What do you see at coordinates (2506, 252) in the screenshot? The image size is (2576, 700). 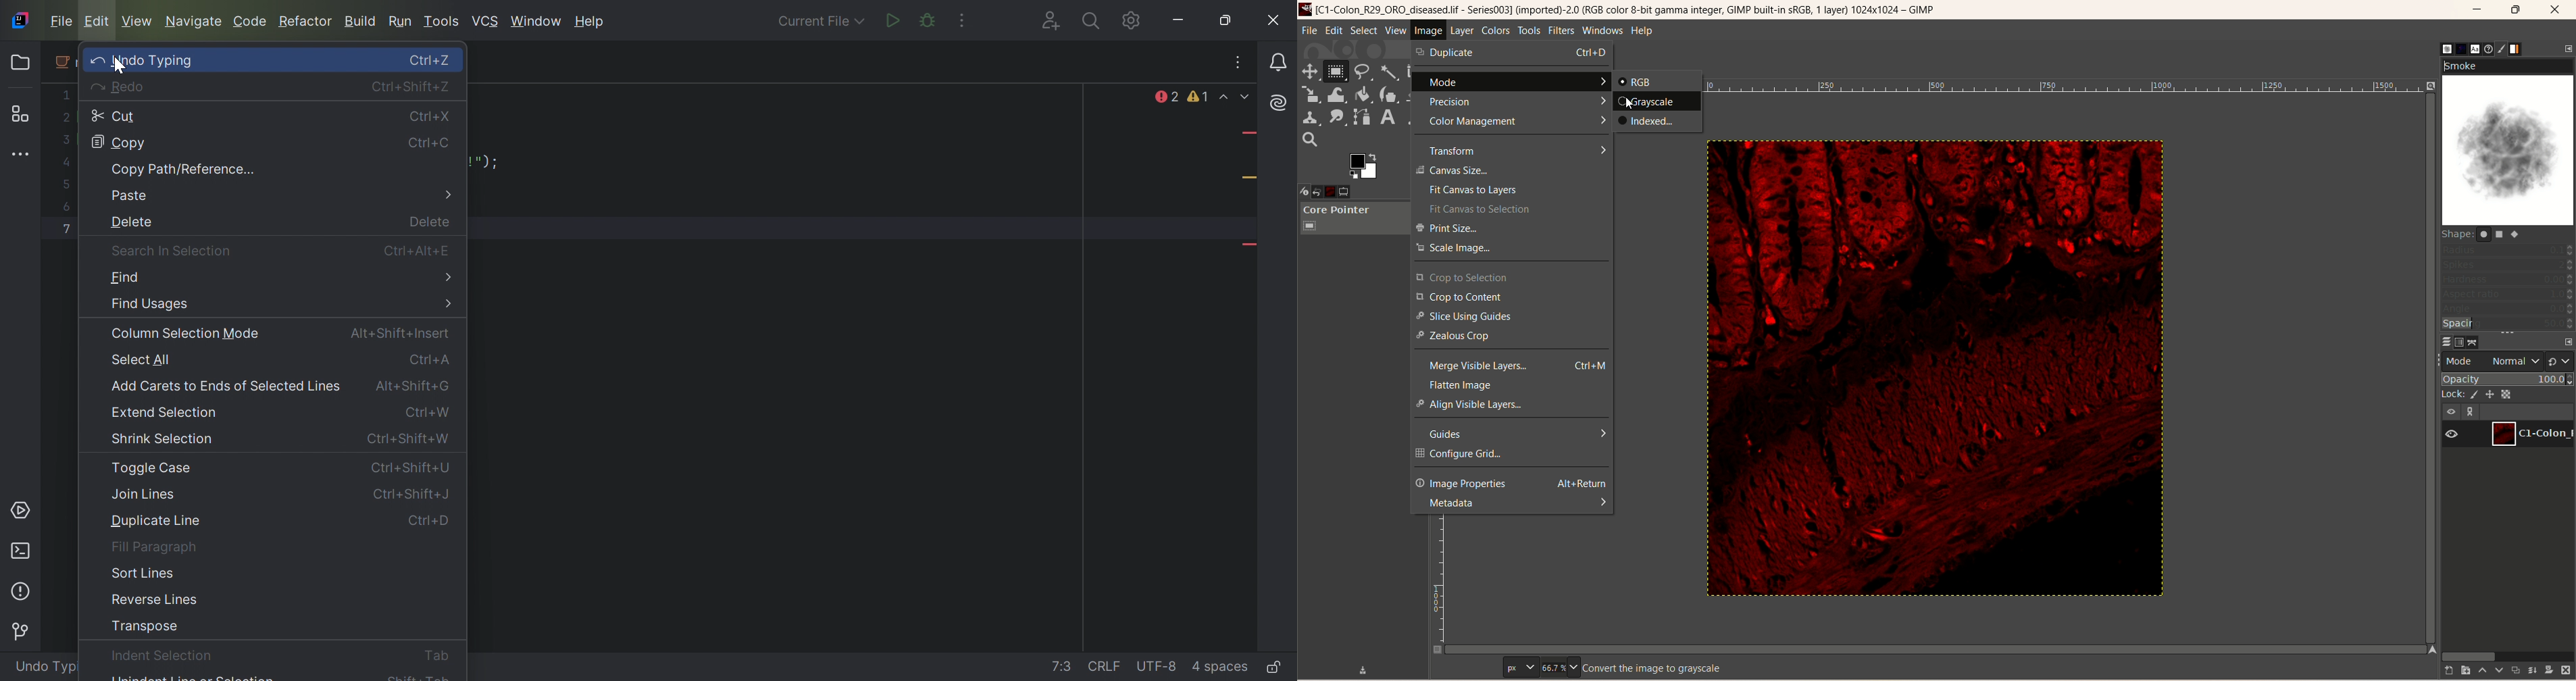 I see `radius` at bounding box center [2506, 252].